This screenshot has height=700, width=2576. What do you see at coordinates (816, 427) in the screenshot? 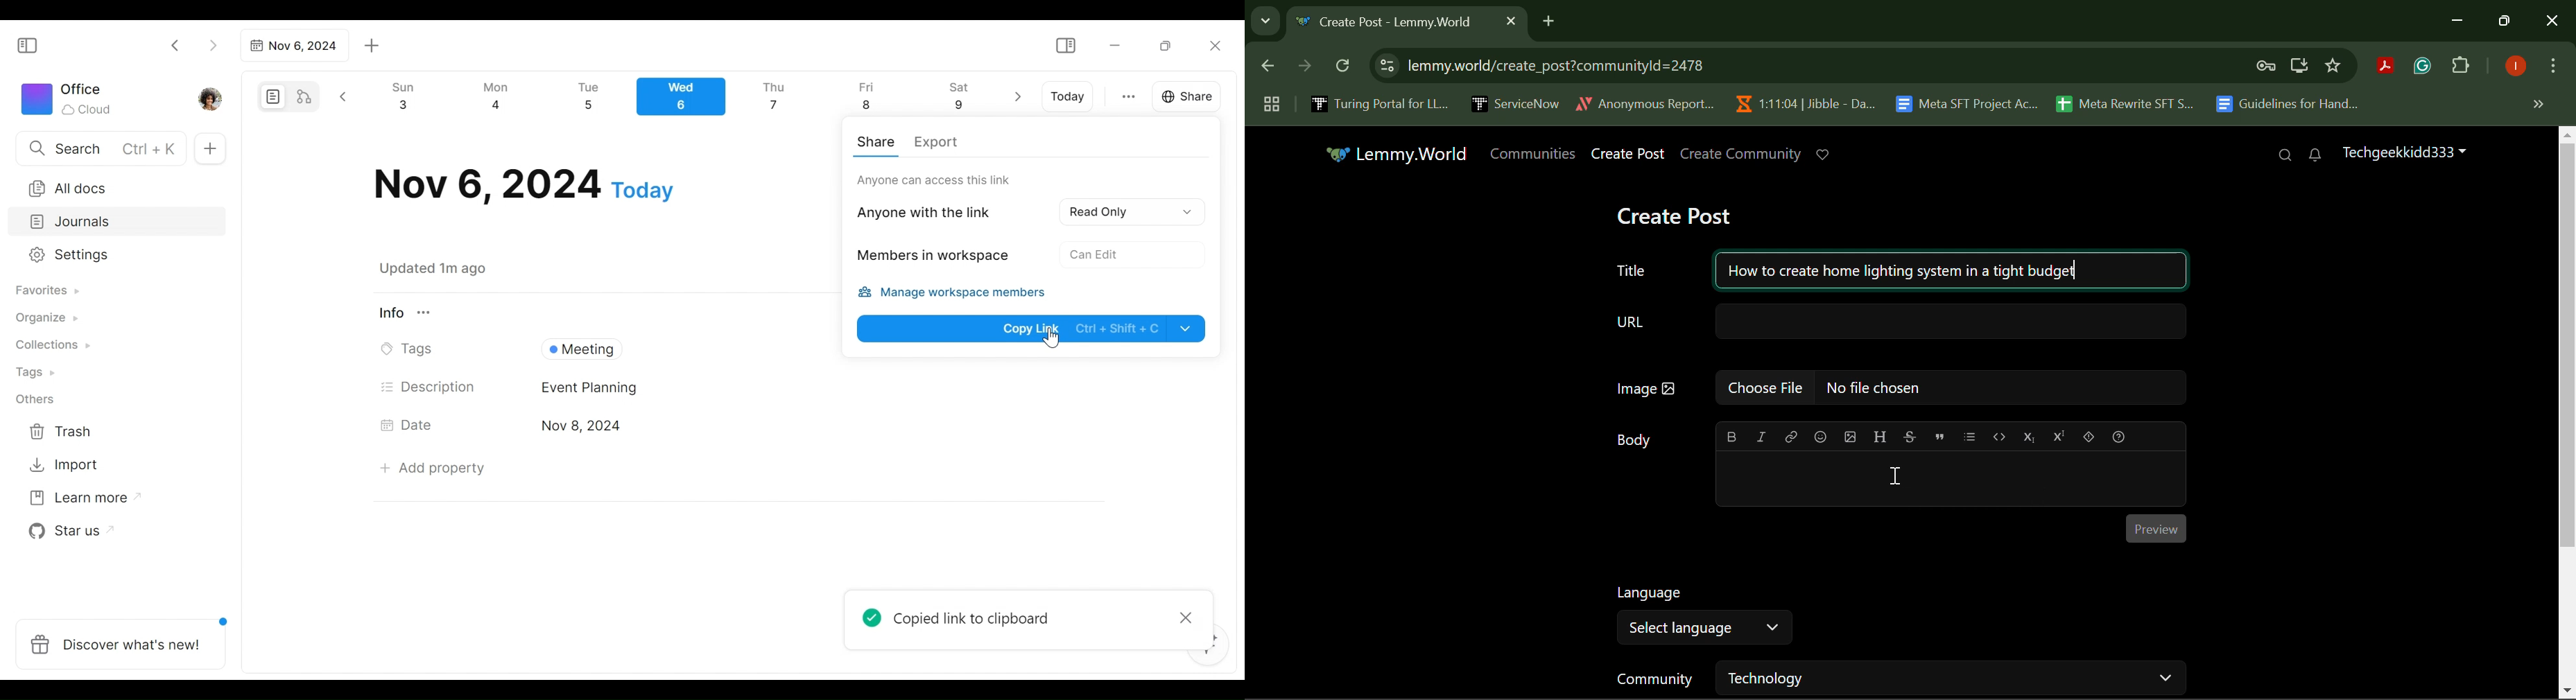
I see `Date's Field` at bounding box center [816, 427].